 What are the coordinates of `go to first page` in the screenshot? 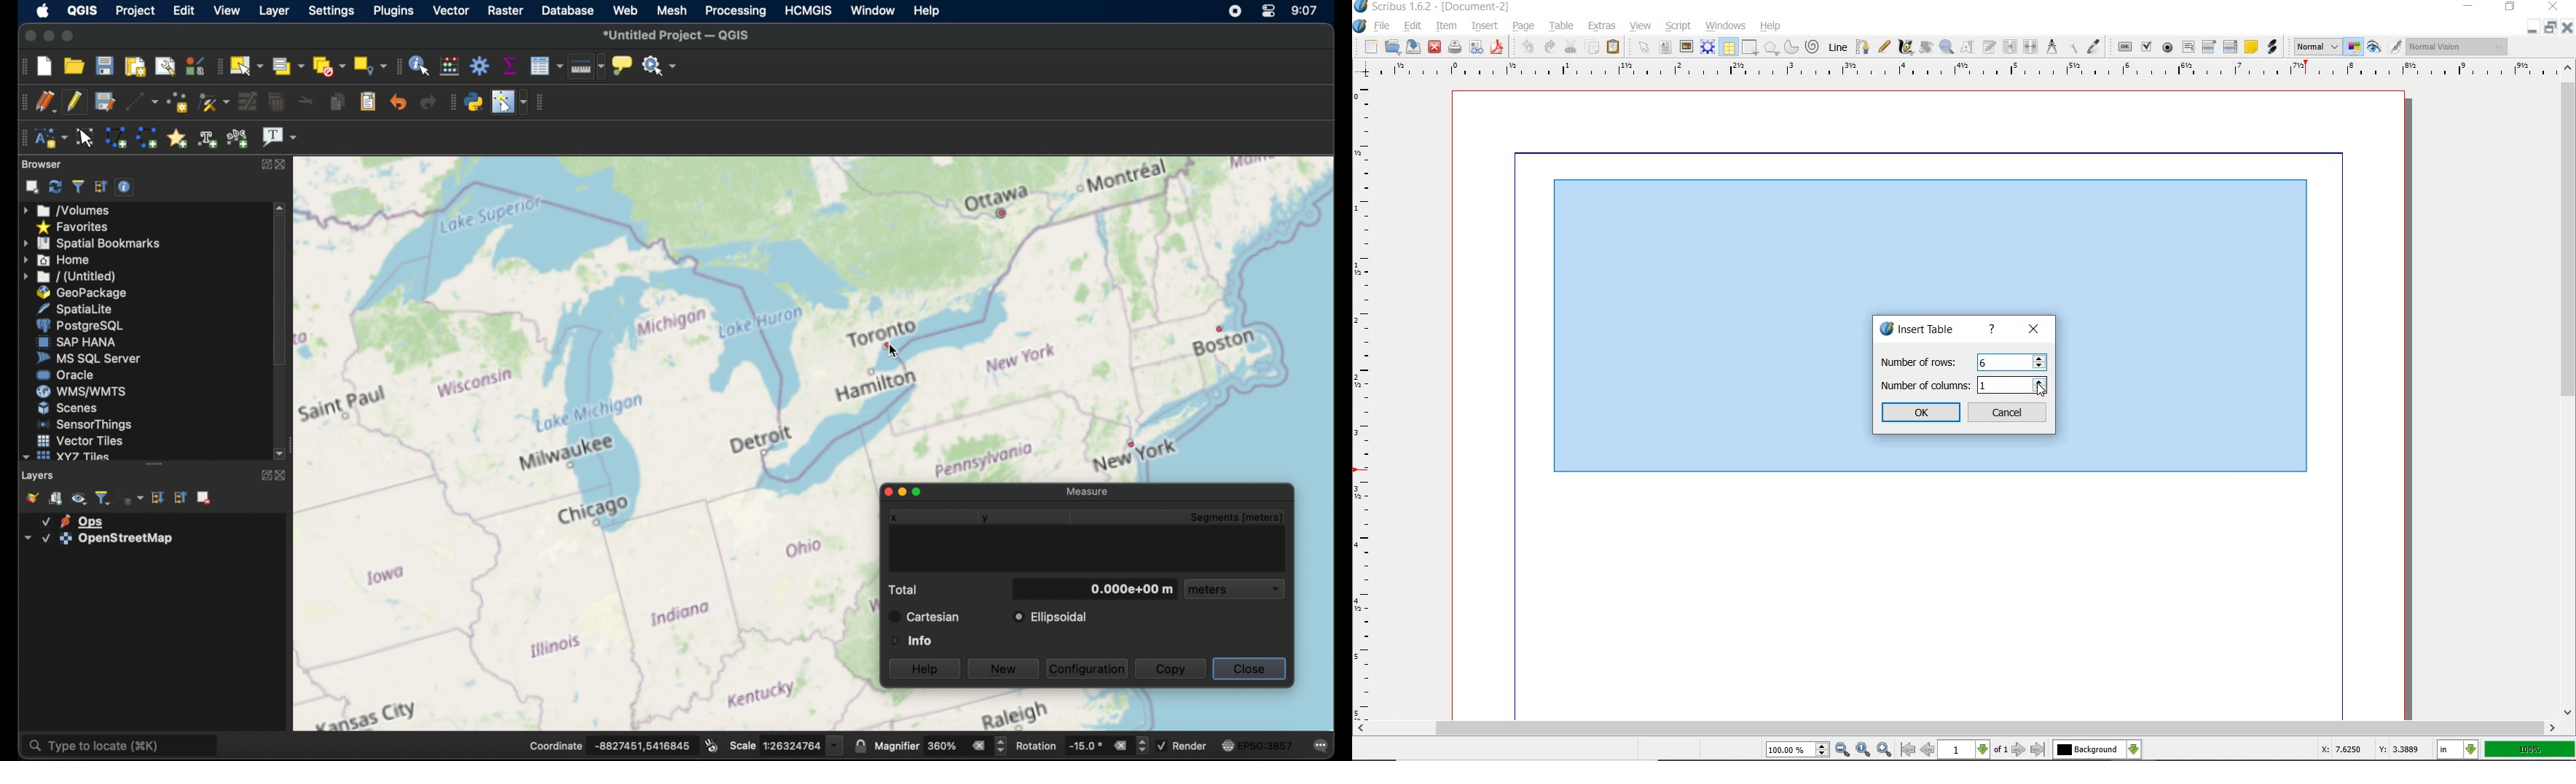 It's located at (1907, 750).